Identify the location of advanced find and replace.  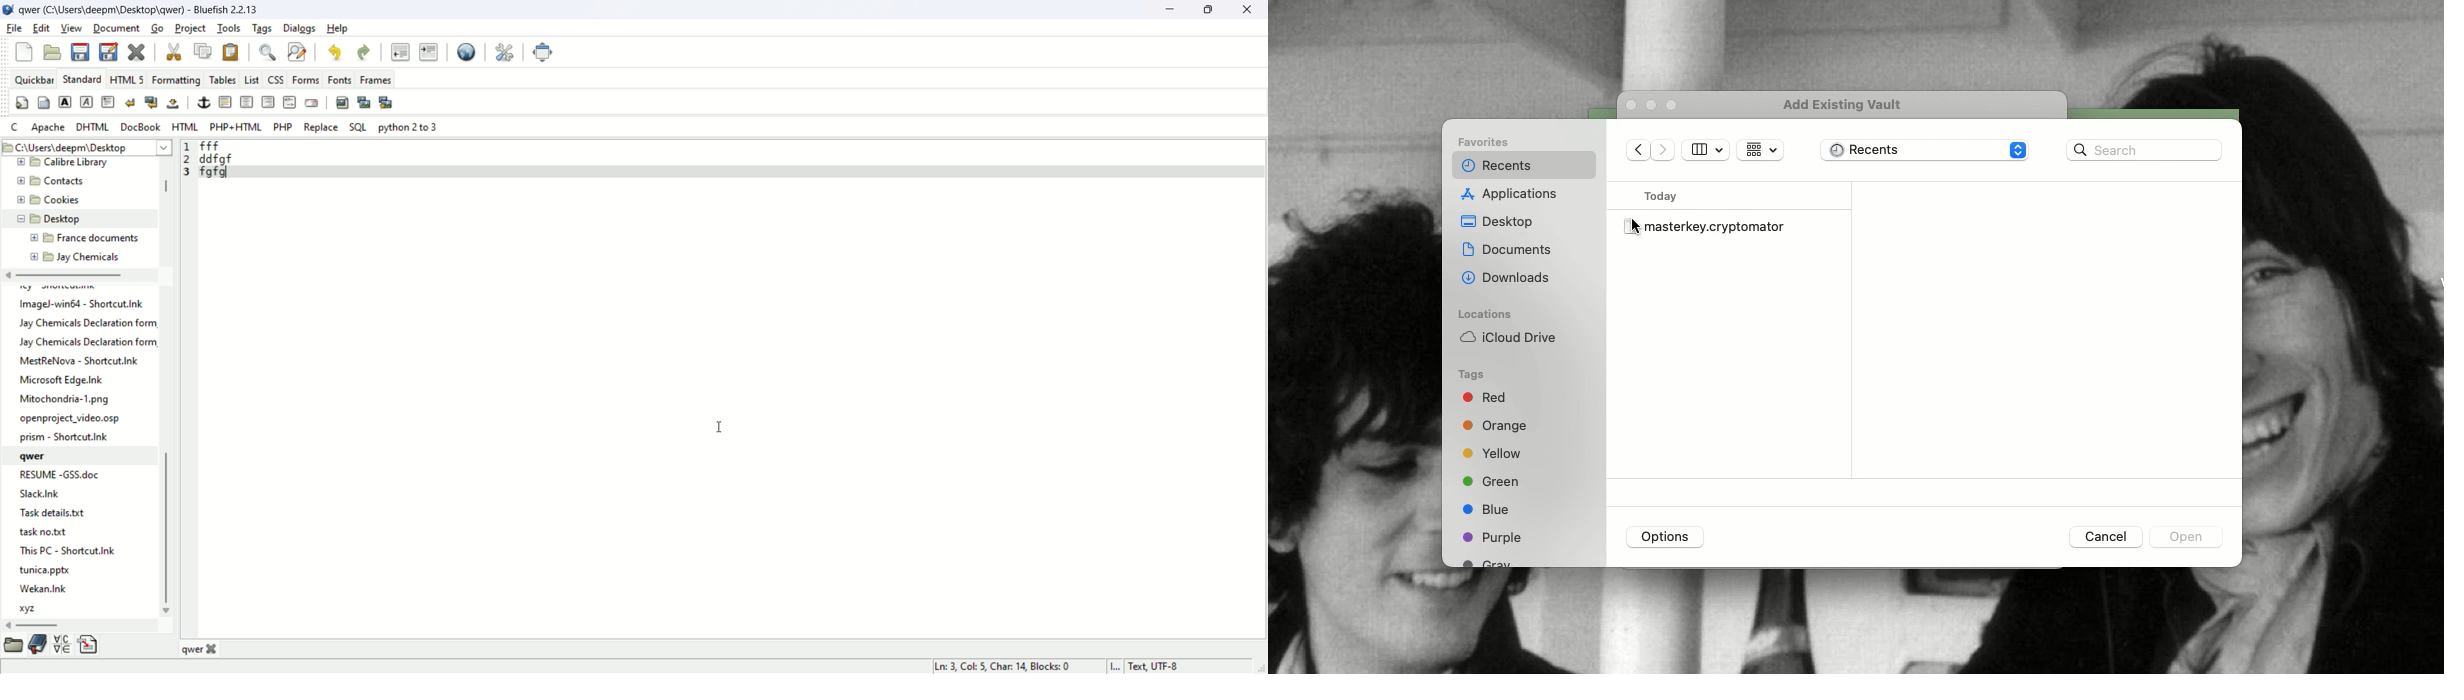
(297, 50).